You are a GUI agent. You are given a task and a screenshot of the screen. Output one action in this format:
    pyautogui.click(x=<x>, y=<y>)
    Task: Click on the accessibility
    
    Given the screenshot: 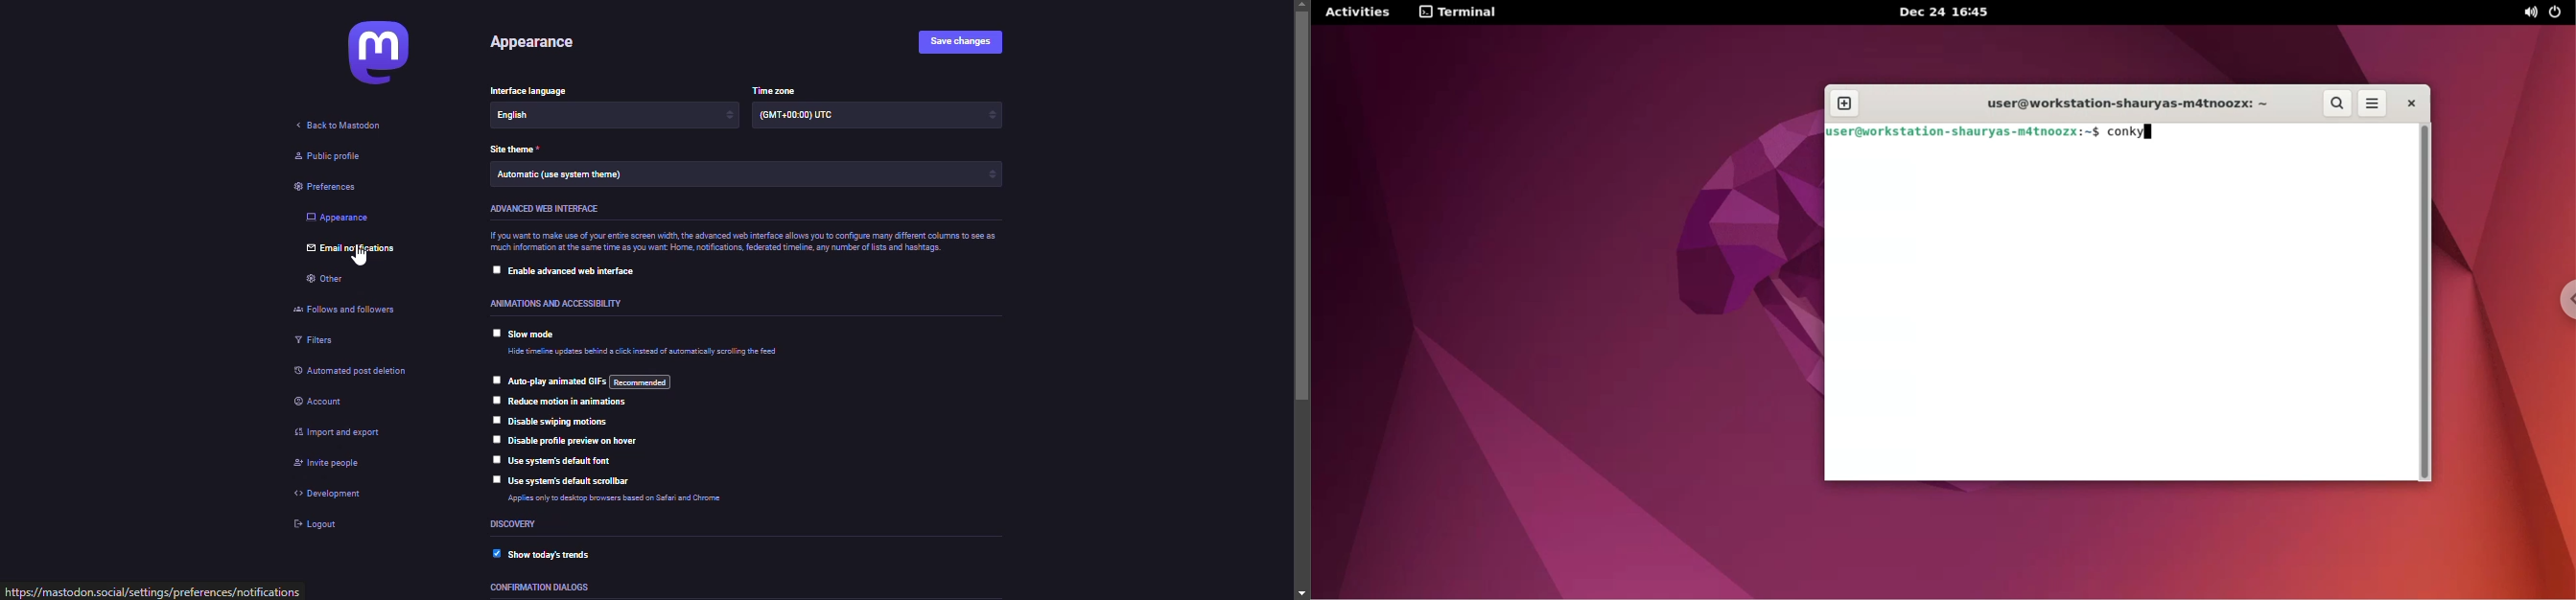 What is the action you would take?
    pyautogui.click(x=542, y=304)
    